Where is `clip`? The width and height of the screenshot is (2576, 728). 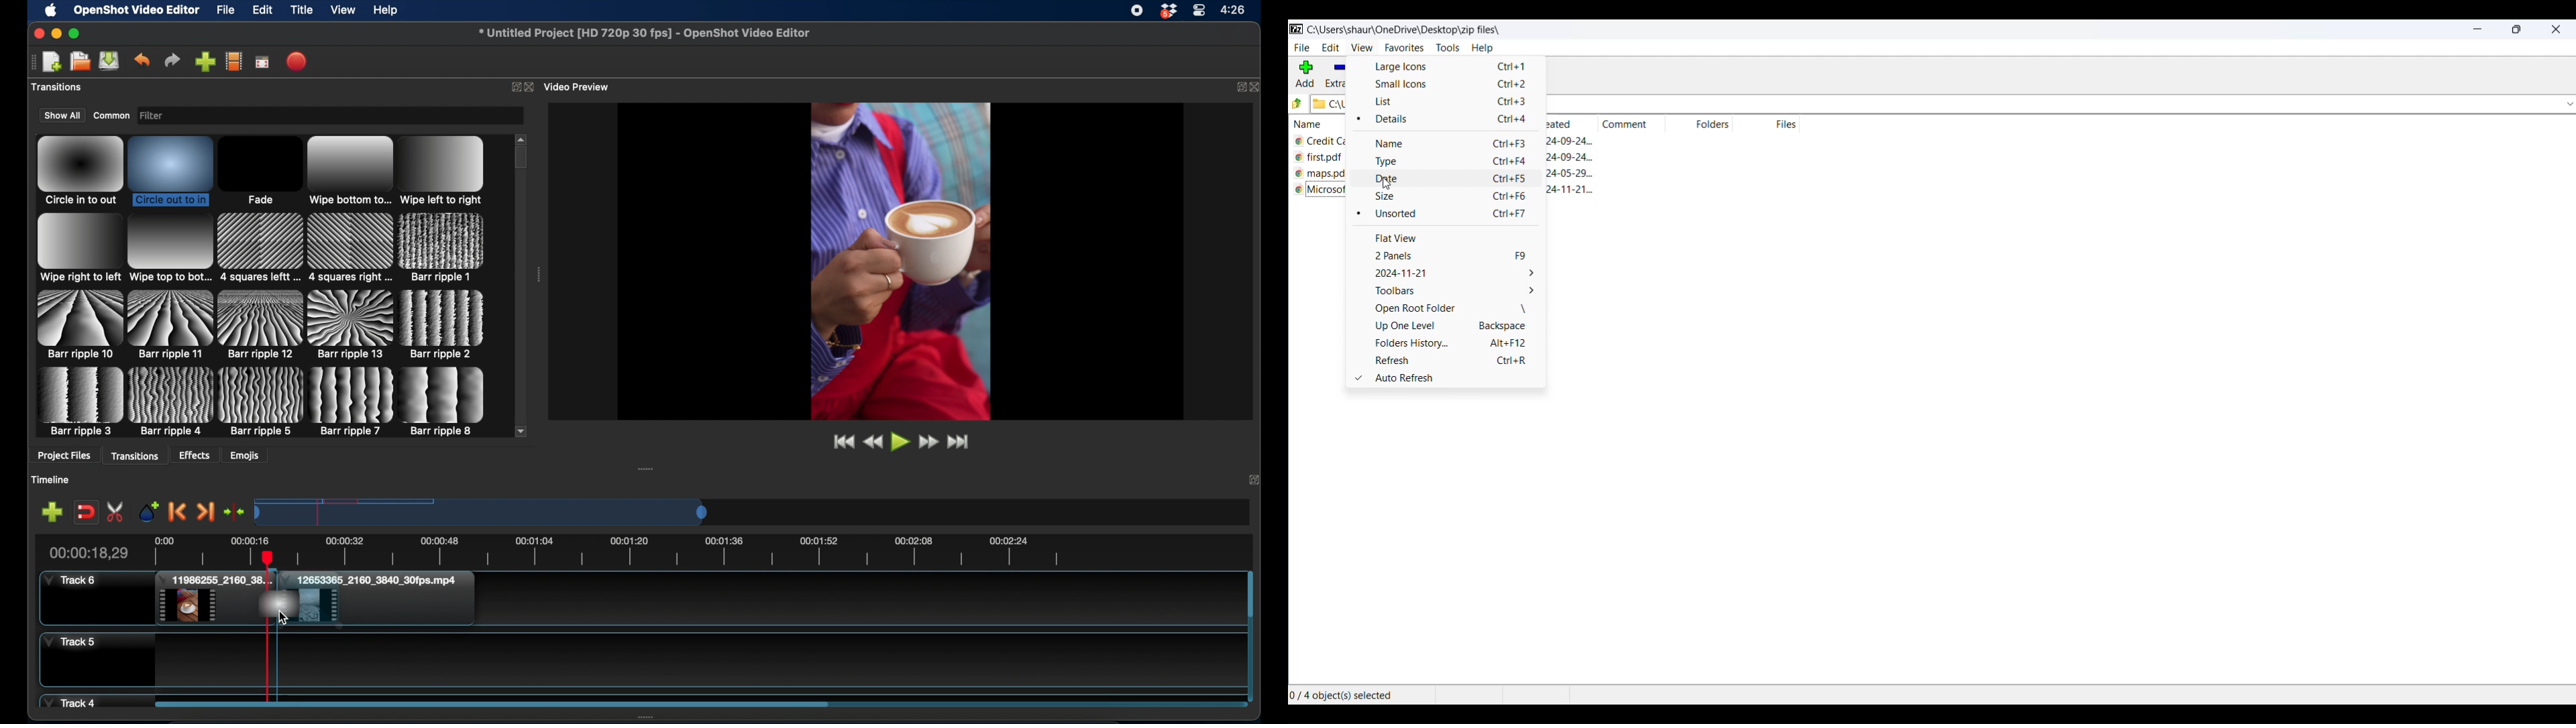
clip is located at coordinates (382, 599).